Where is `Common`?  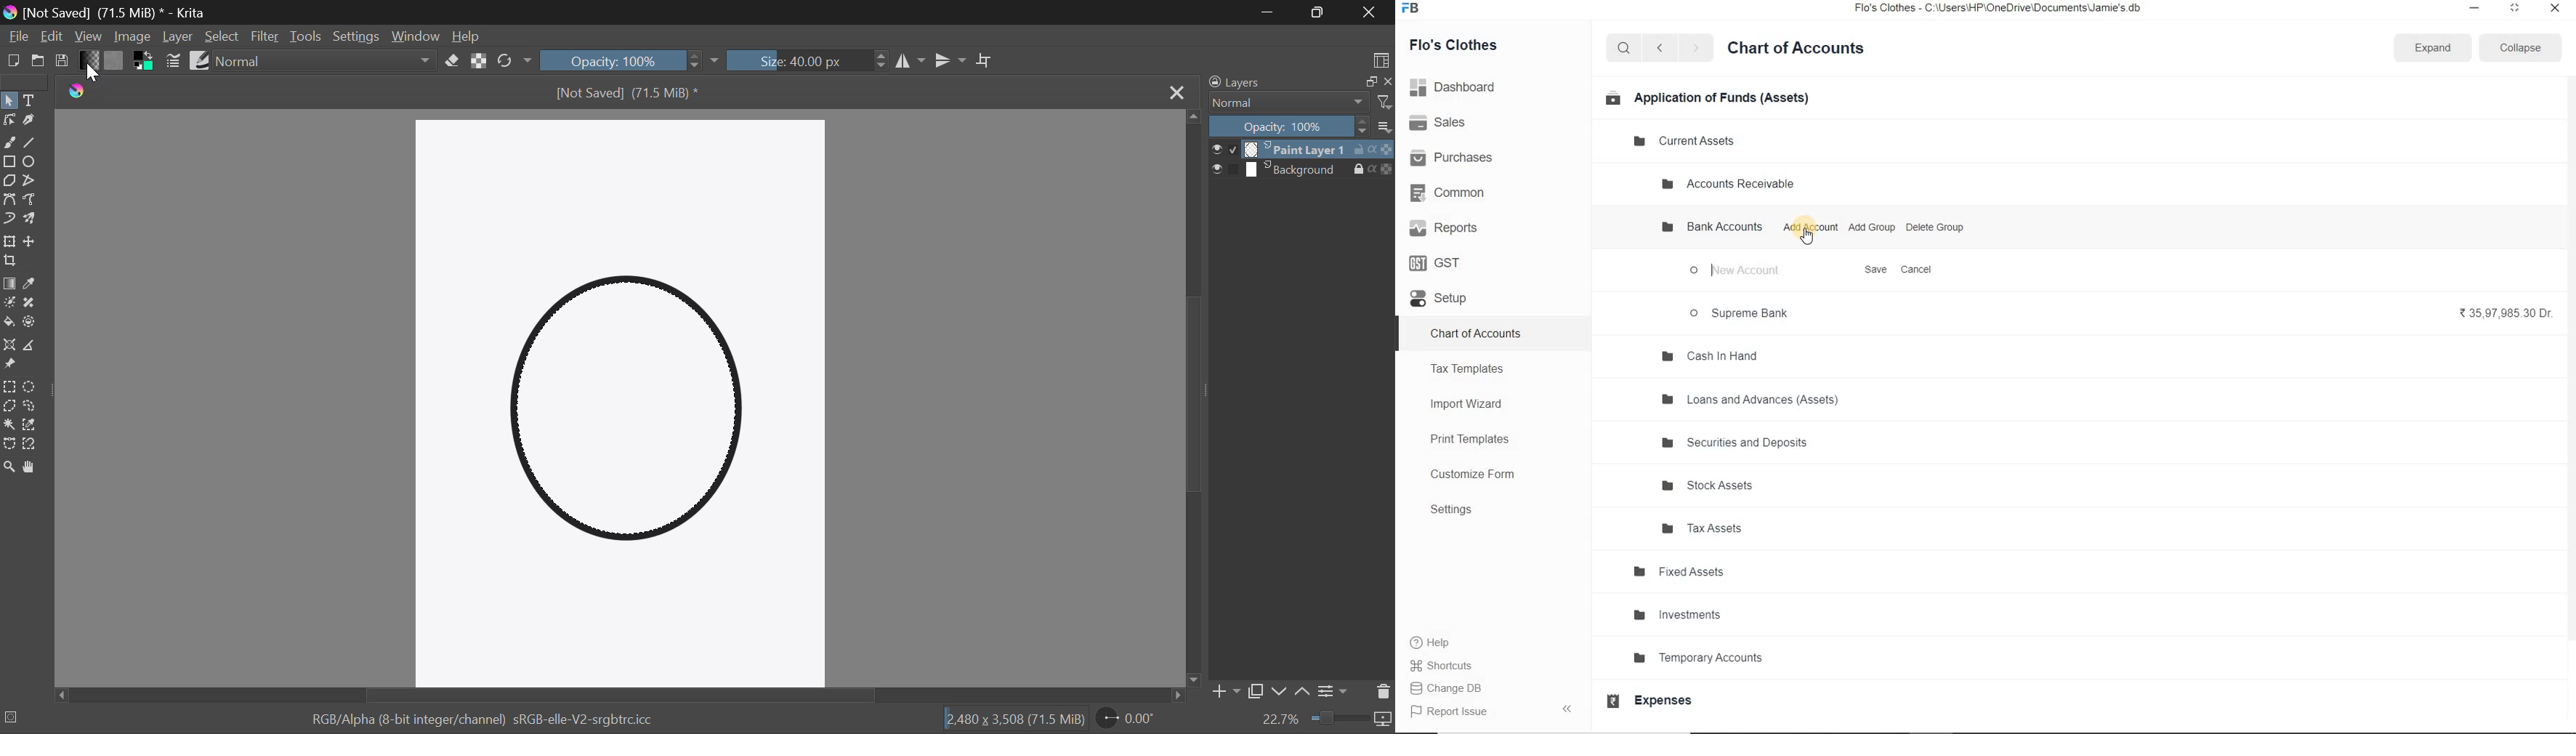
Common is located at coordinates (1450, 192).